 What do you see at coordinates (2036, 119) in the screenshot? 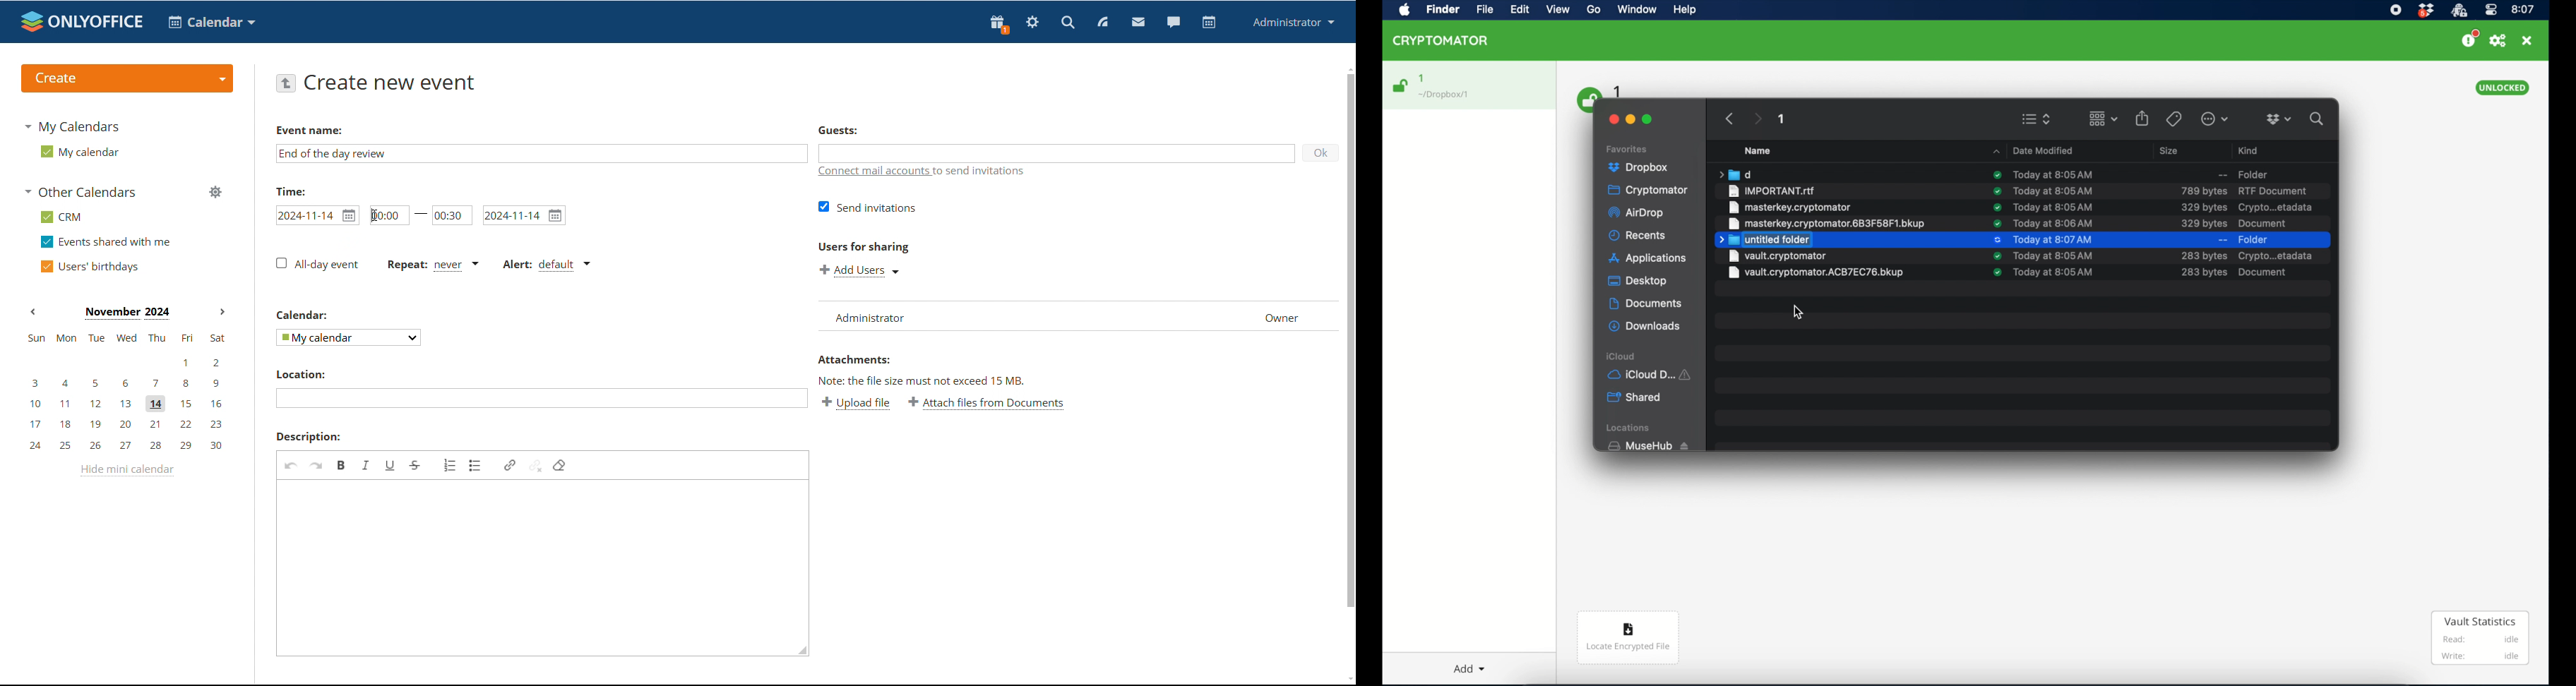
I see `viewing options` at bounding box center [2036, 119].